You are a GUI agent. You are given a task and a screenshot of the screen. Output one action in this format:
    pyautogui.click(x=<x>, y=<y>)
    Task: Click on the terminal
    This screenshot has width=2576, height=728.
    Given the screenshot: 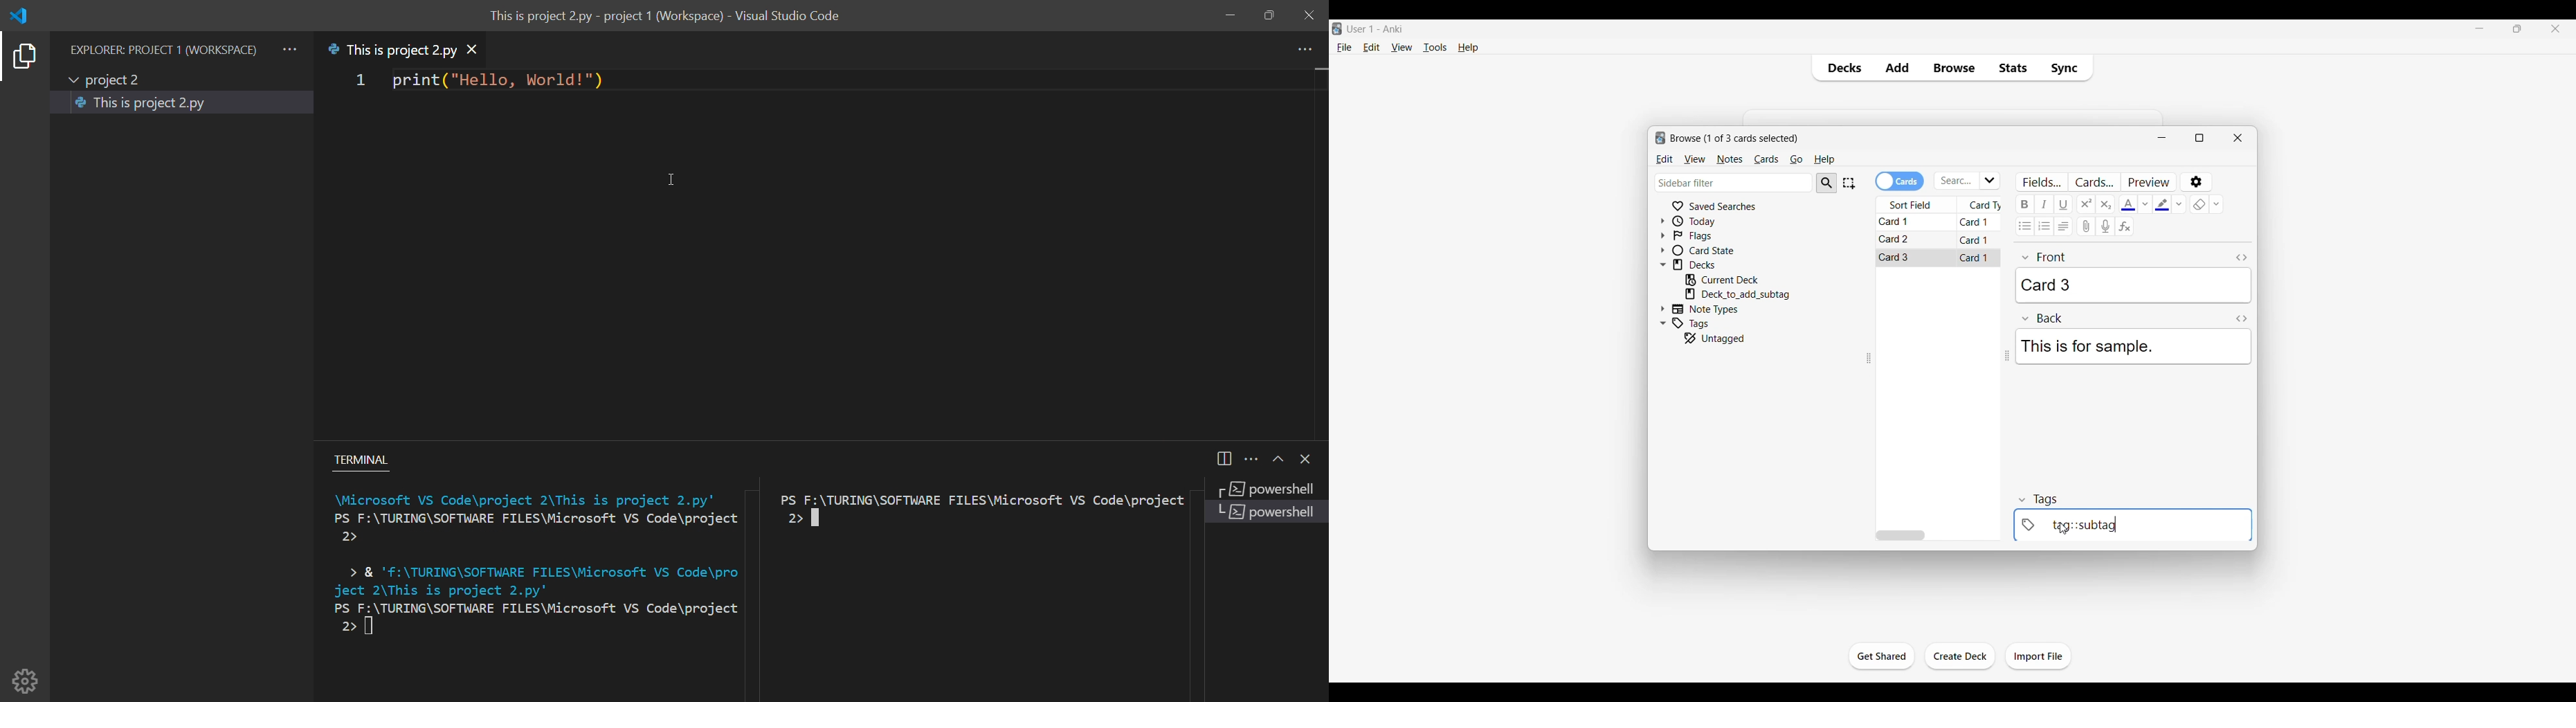 What is the action you would take?
    pyautogui.click(x=369, y=457)
    